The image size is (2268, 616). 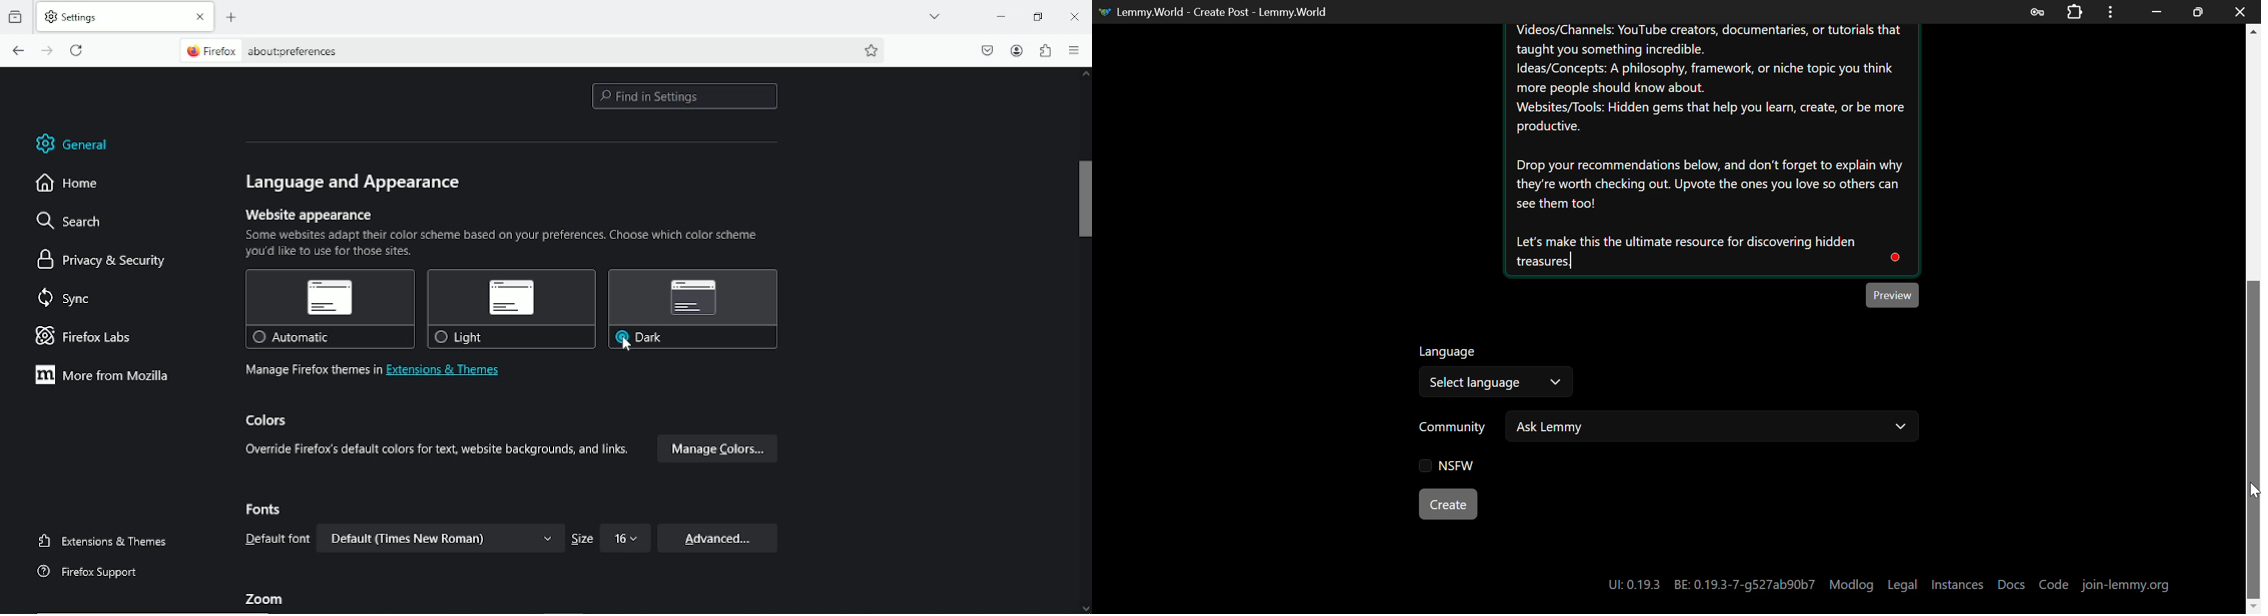 I want to click on Size 16, so click(x=608, y=538).